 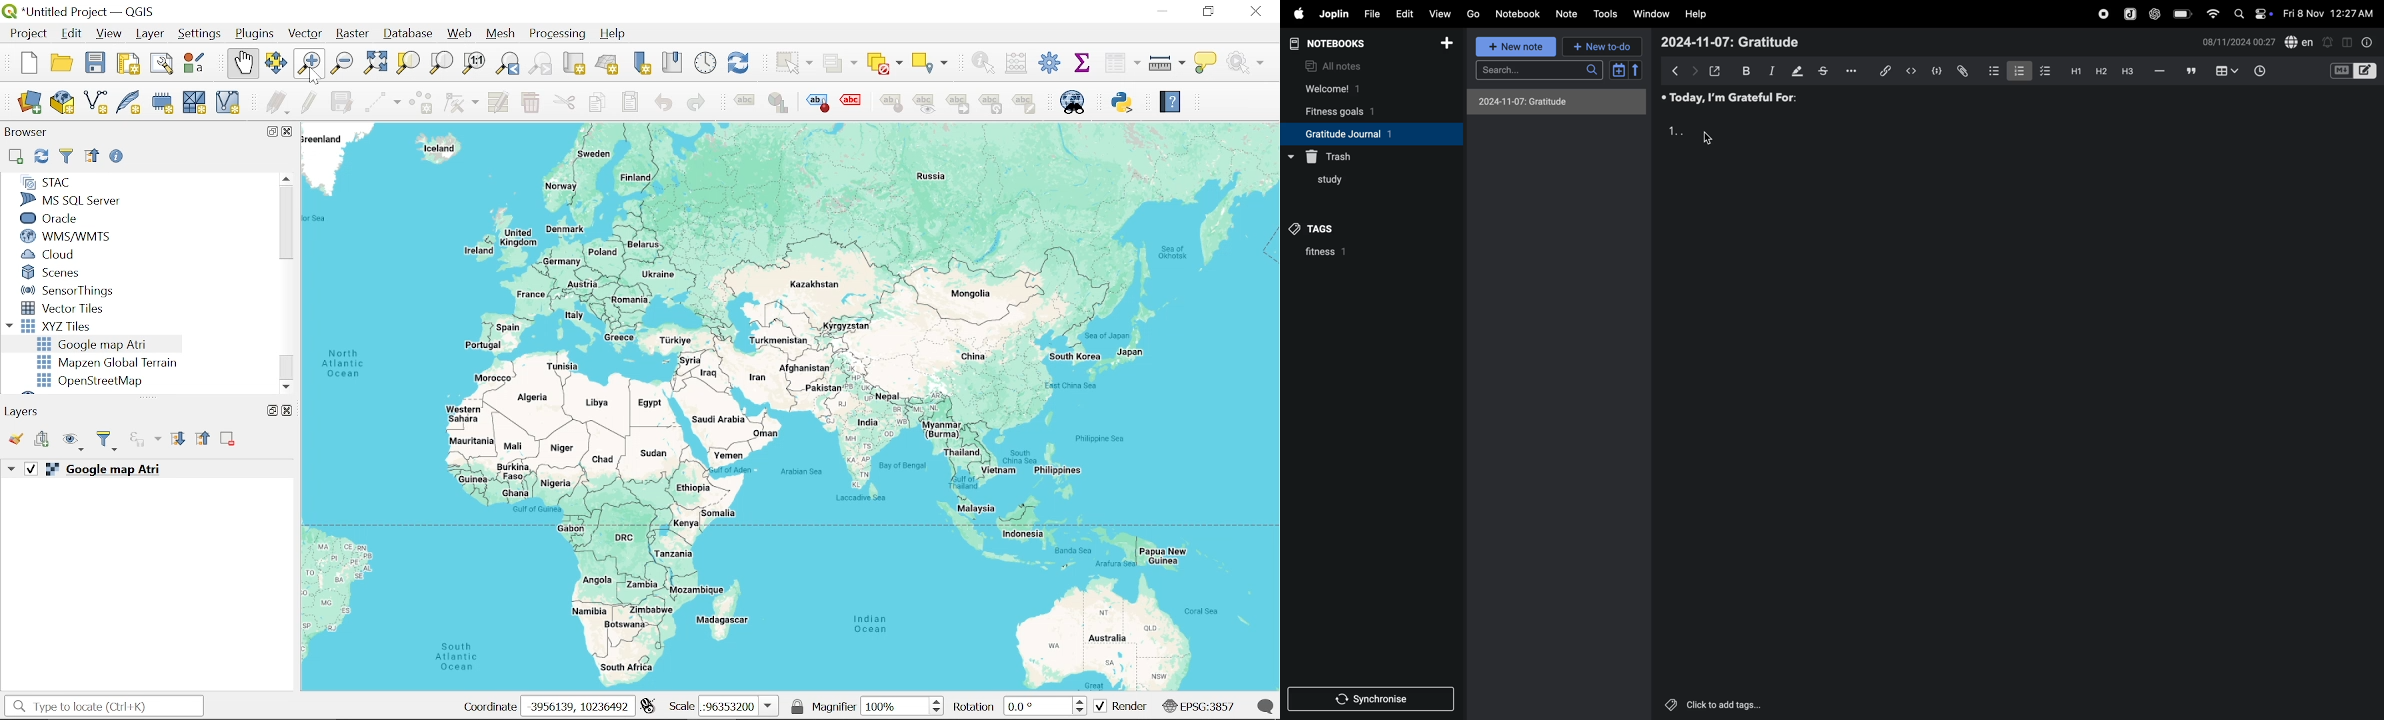 What do you see at coordinates (1961, 70) in the screenshot?
I see `attach file` at bounding box center [1961, 70].